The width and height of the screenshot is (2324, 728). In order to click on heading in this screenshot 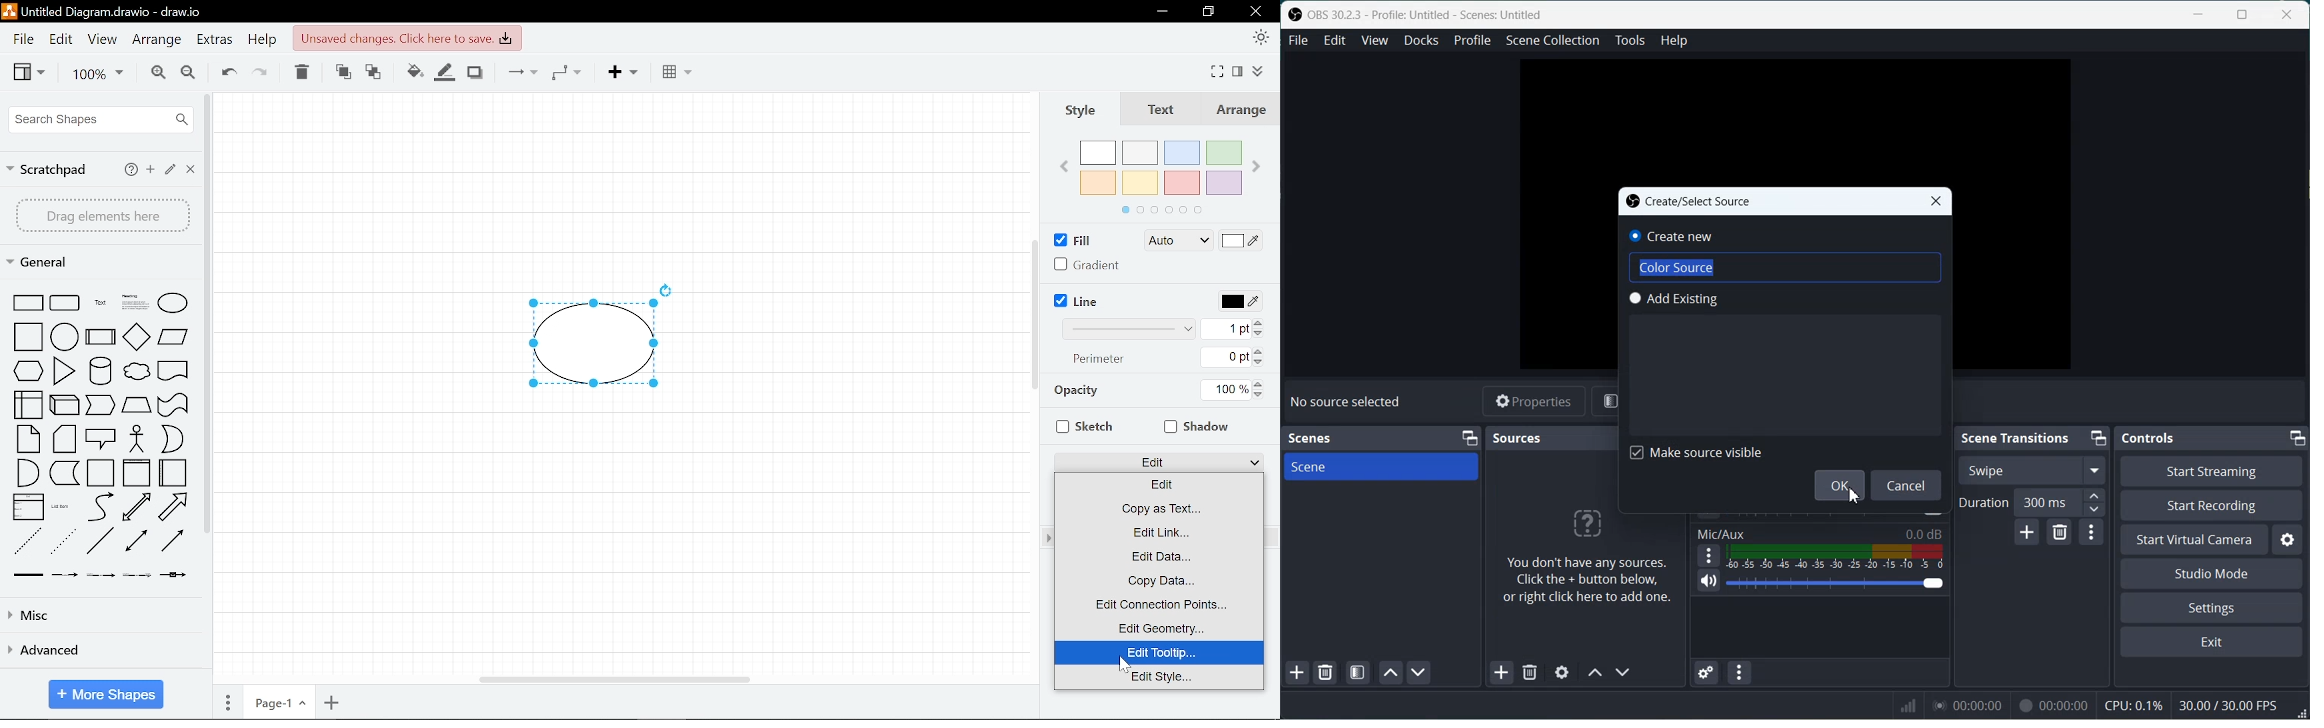, I will do `click(134, 302)`.